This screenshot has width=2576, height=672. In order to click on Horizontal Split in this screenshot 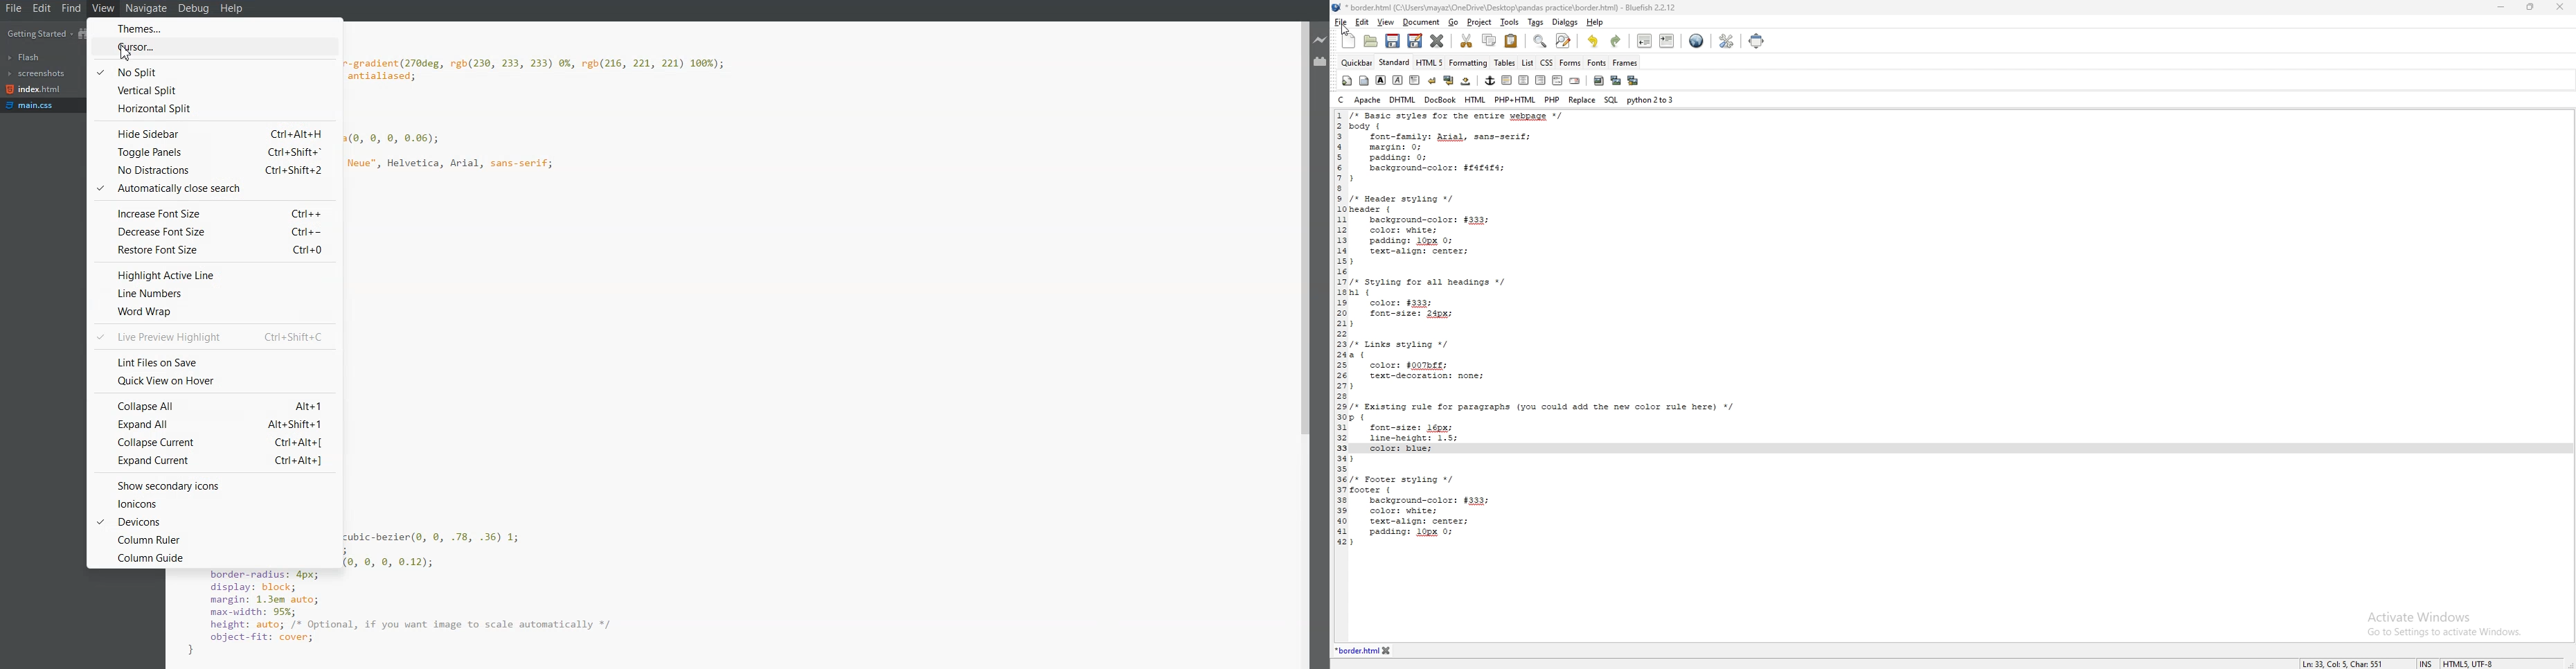, I will do `click(213, 109)`.